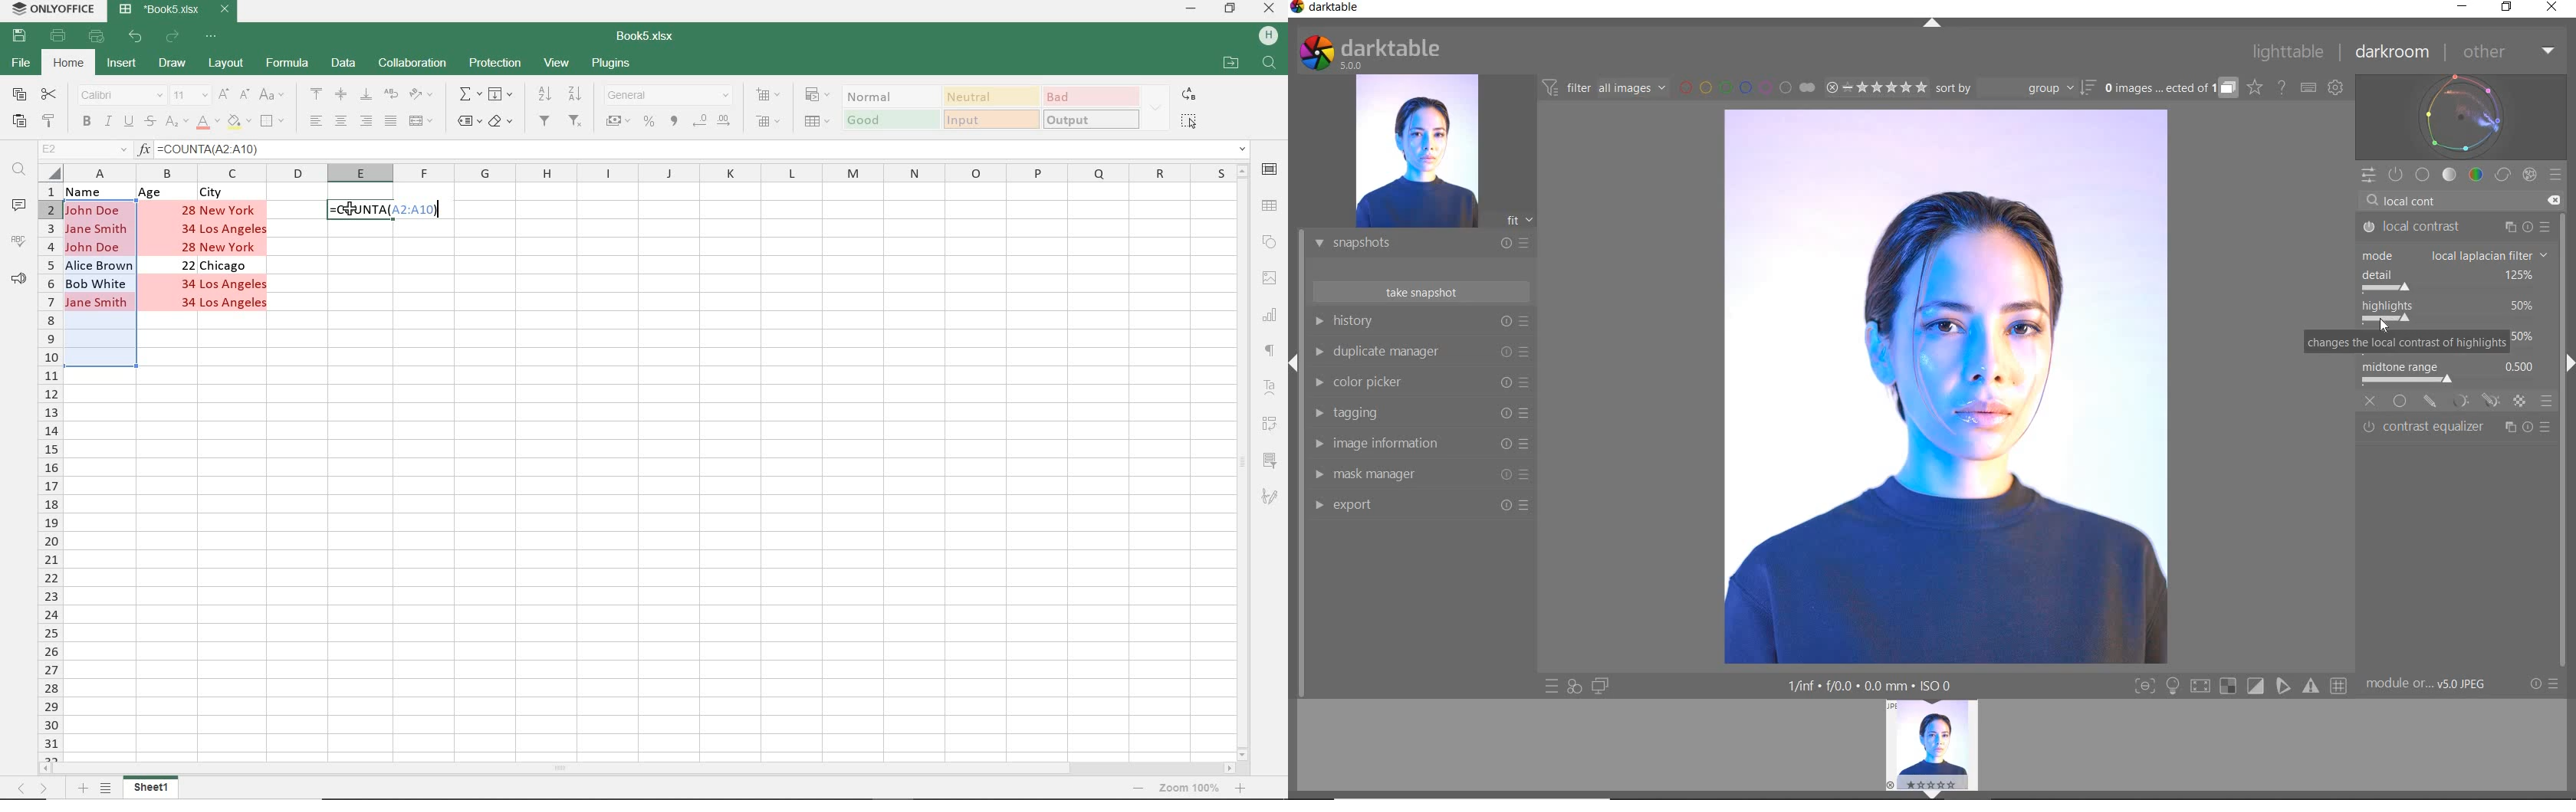  I want to click on midtone range, so click(2453, 372).